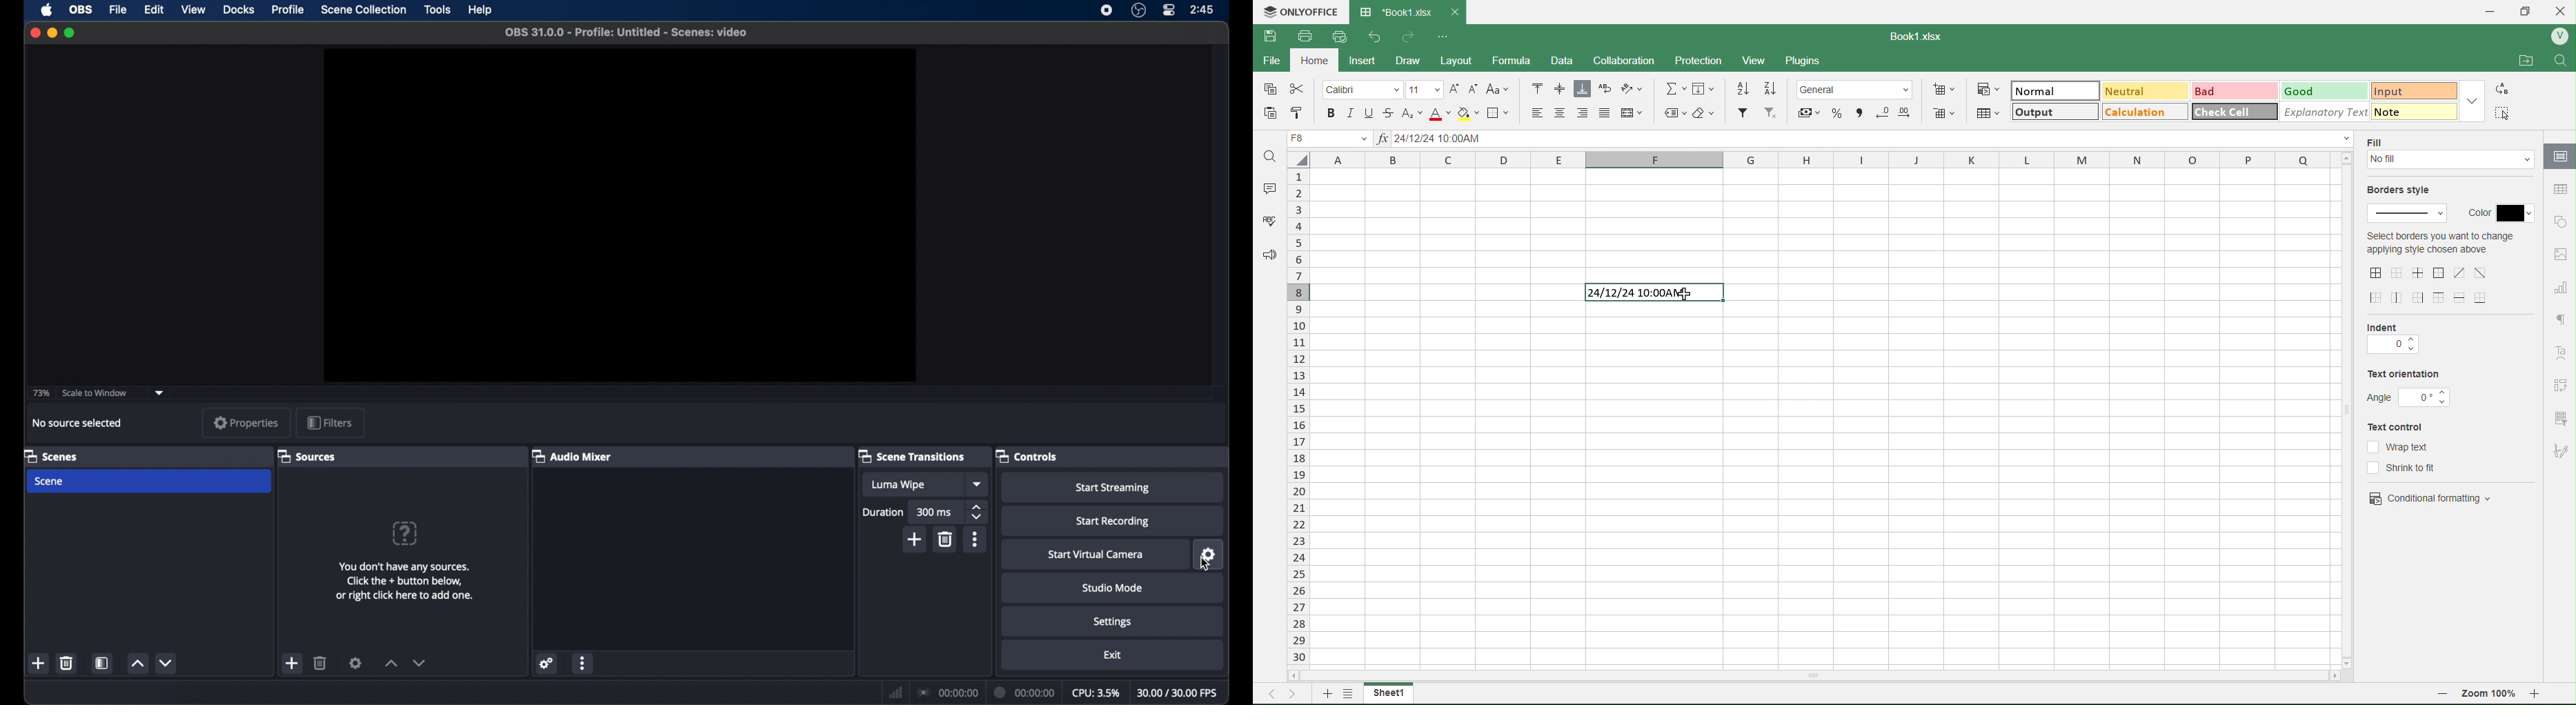  What do you see at coordinates (1744, 88) in the screenshot?
I see `Sort Ascending` at bounding box center [1744, 88].